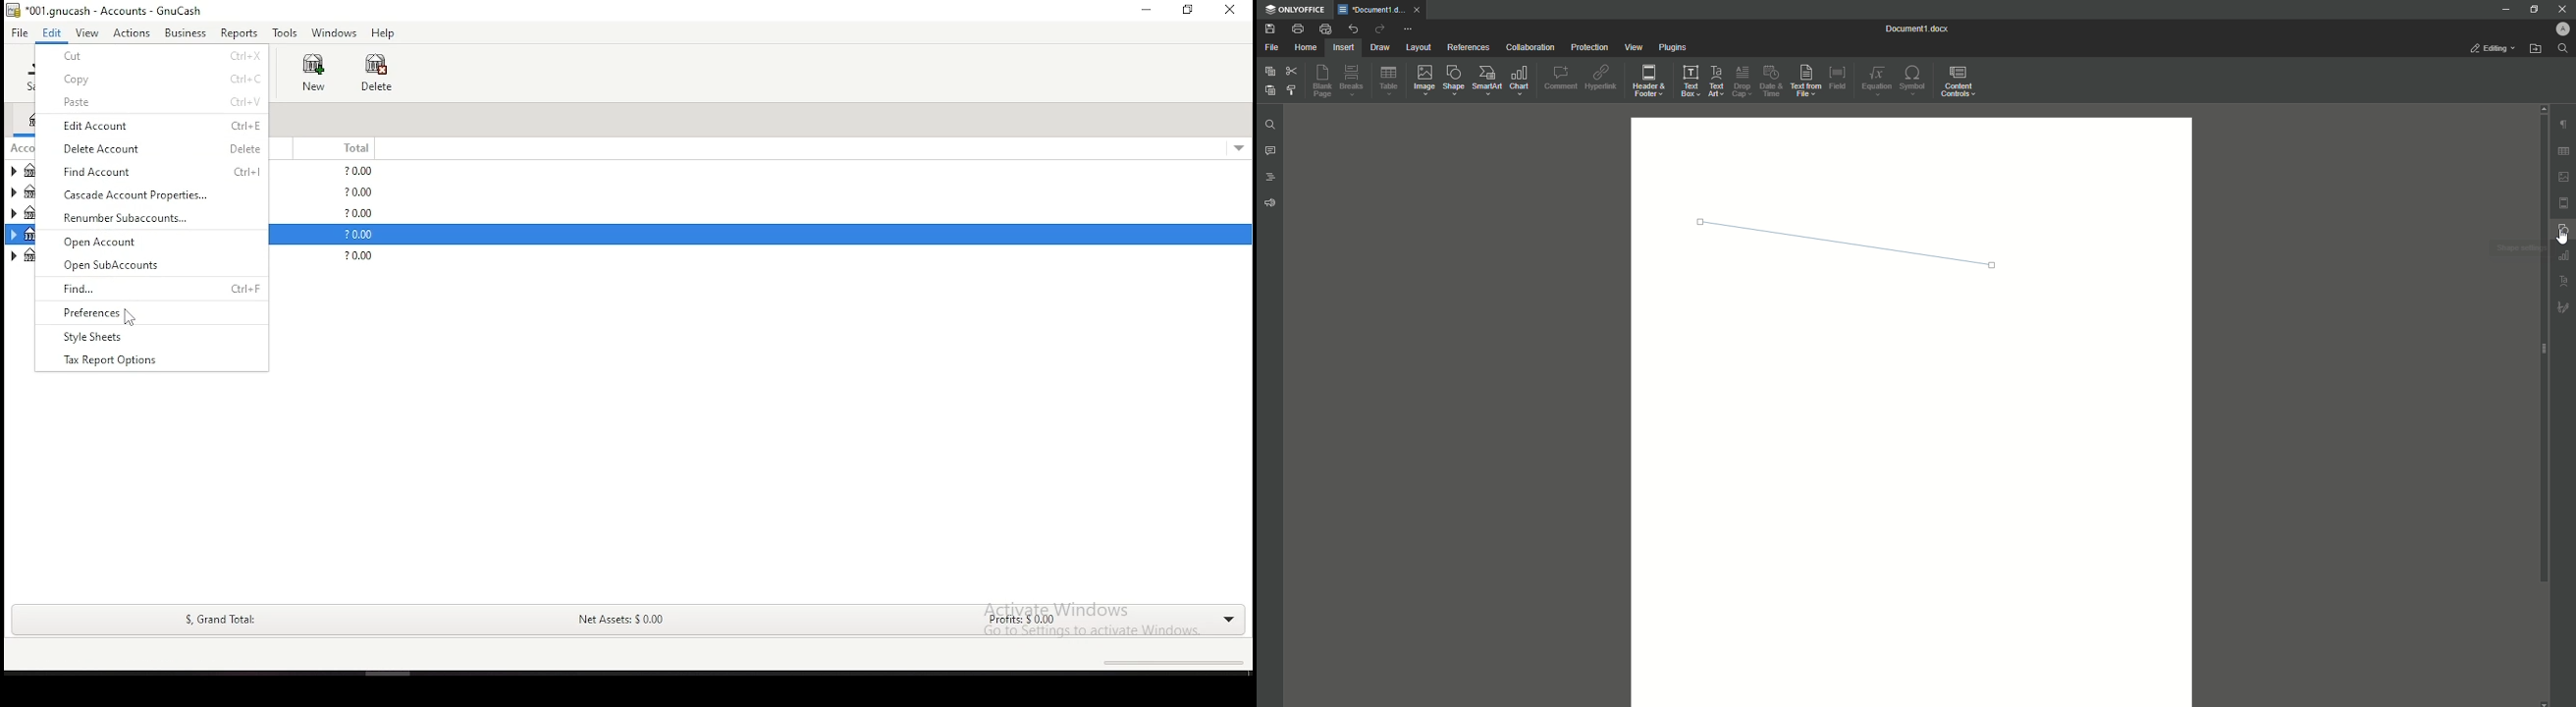 The height and width of the screenshot is (728, 2576). What do you see at coordinates (2502, 9) in the screenshot?
I see `Minimize` at bounding box center [2502, 9].